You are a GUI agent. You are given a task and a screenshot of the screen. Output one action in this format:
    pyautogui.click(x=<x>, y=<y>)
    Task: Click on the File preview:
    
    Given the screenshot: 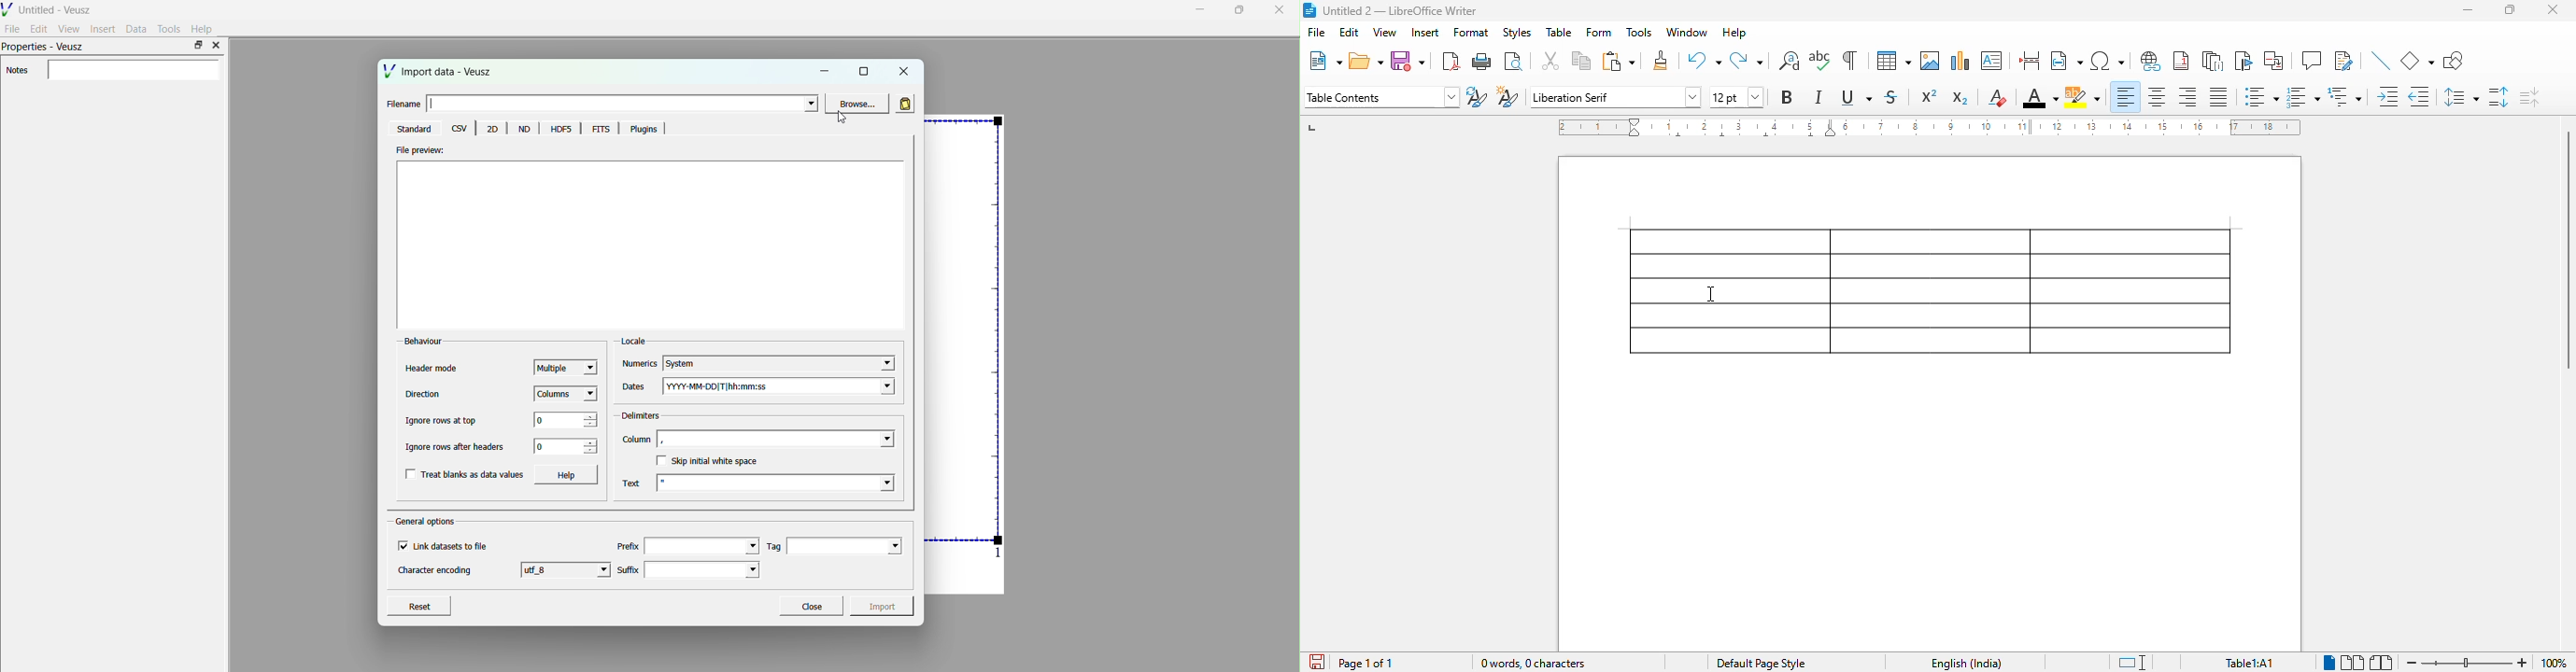 What is the action you would take?
    pyautogui.click(x=420, y=150)
    